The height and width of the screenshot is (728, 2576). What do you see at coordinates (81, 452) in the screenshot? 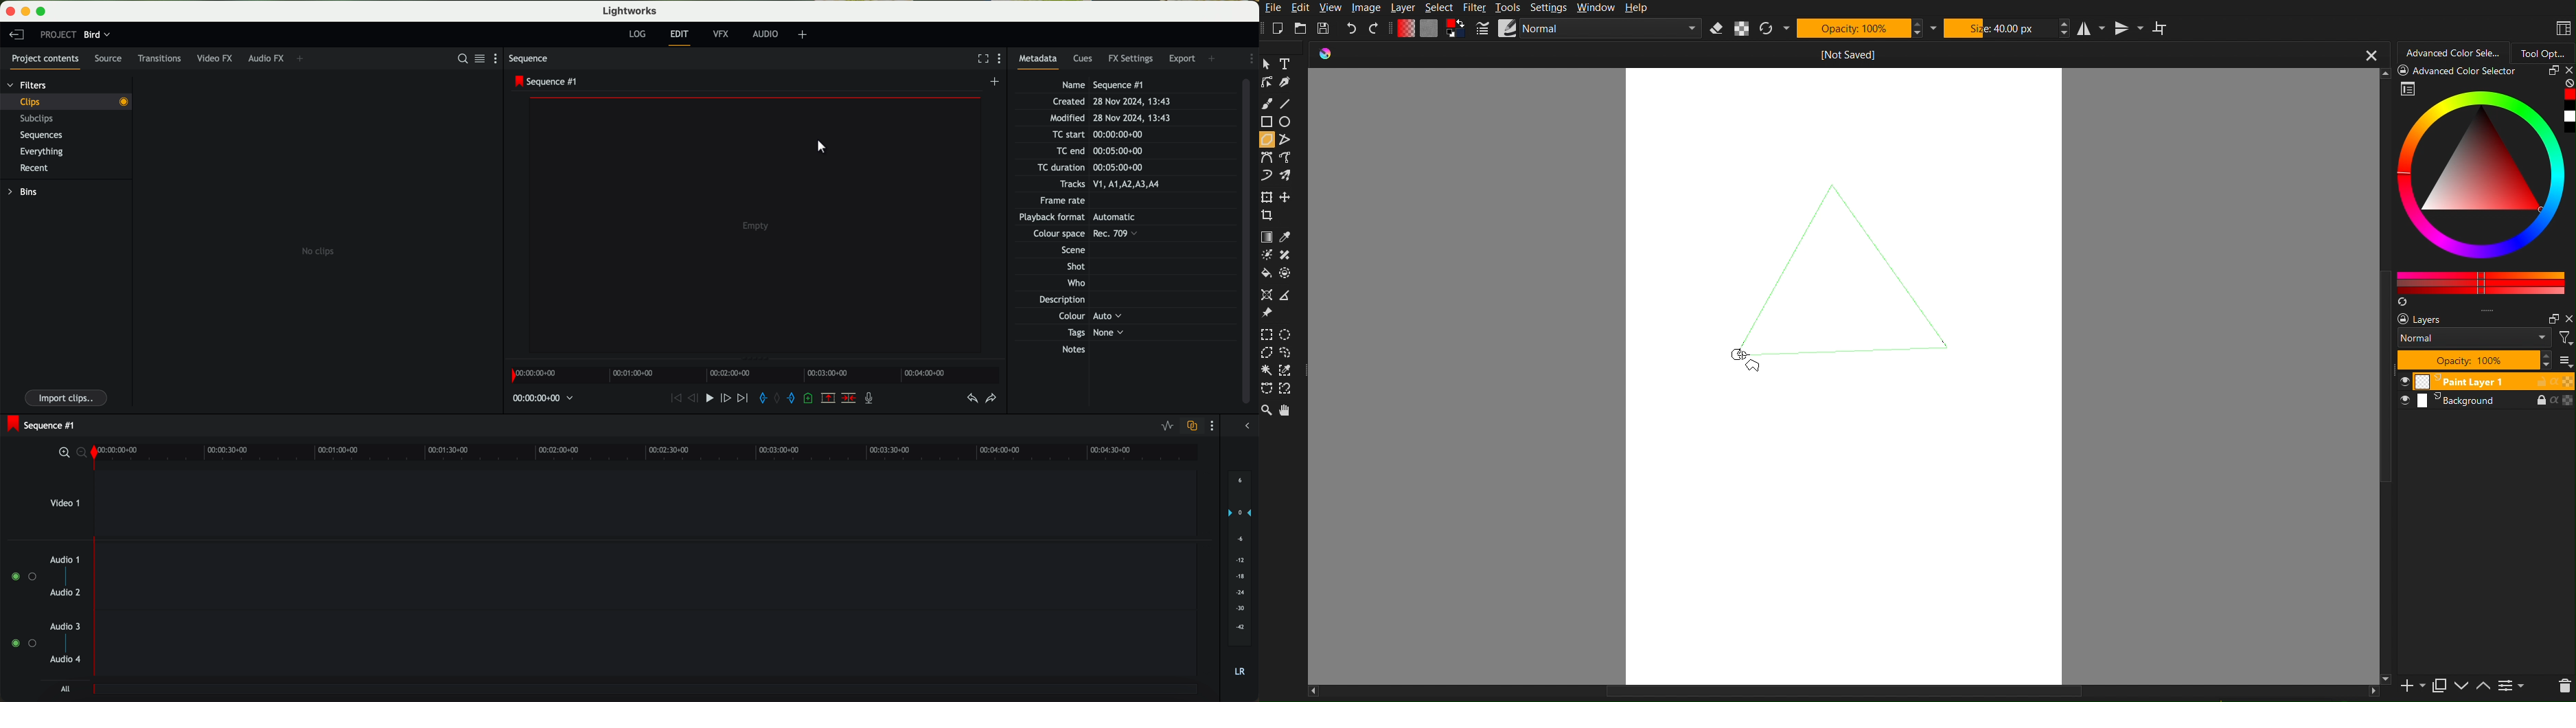
I see `zoom out` at bounding box center [81, 452].